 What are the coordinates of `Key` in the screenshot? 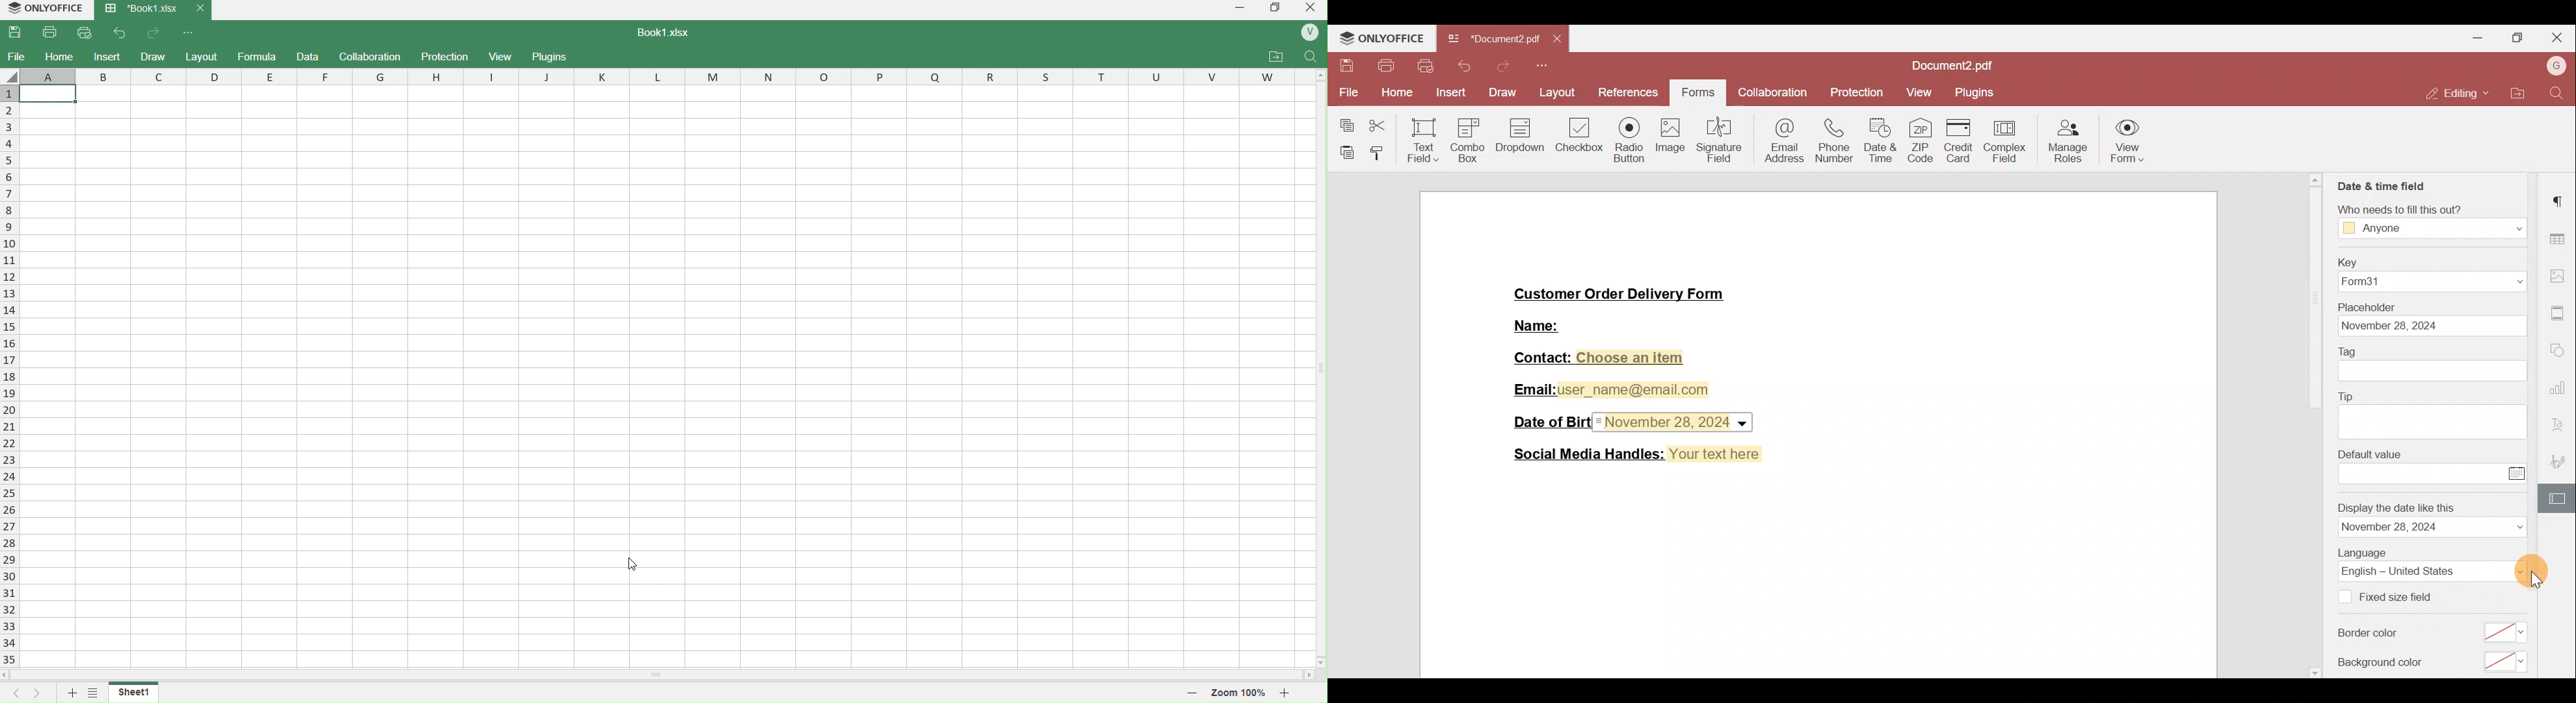 It's located at (2349, 263).